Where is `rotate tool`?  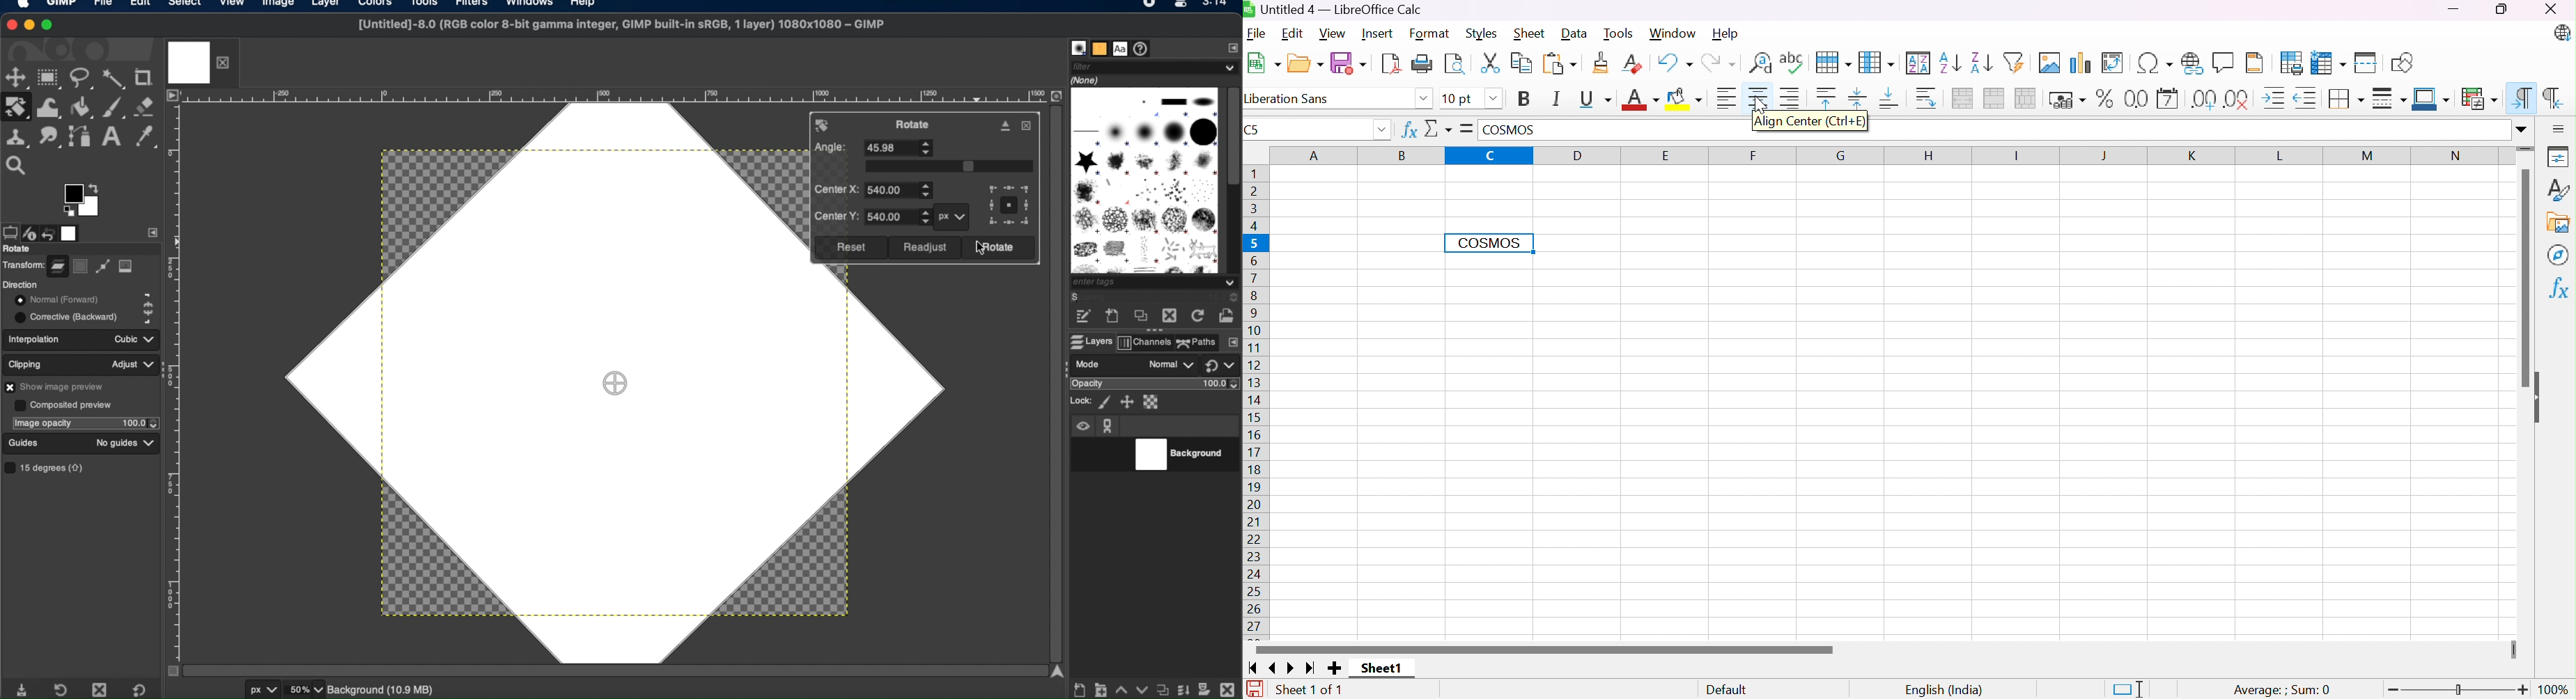
rotate tool is located at coordinates (17, 107).